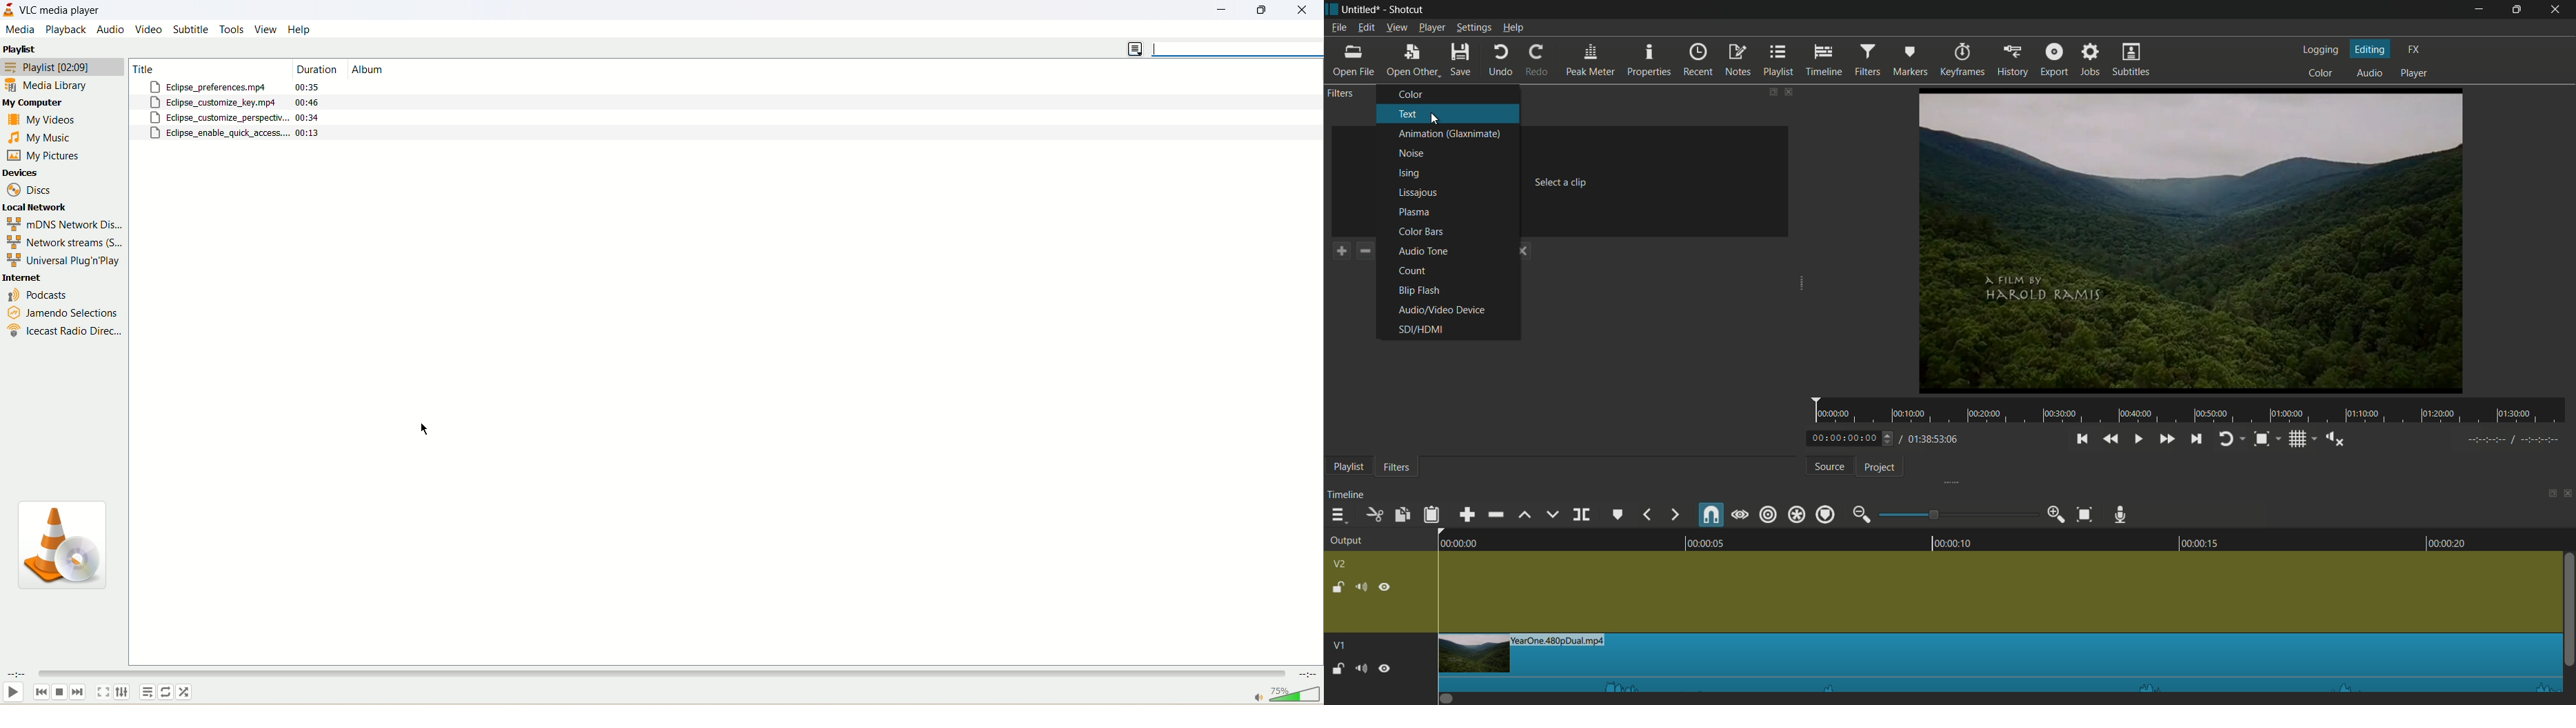 The width and height of the screenshot is (2576, 728). Describe the element at coordinates (1961, 60) in the screenshot. I see `keyframes` at that location.